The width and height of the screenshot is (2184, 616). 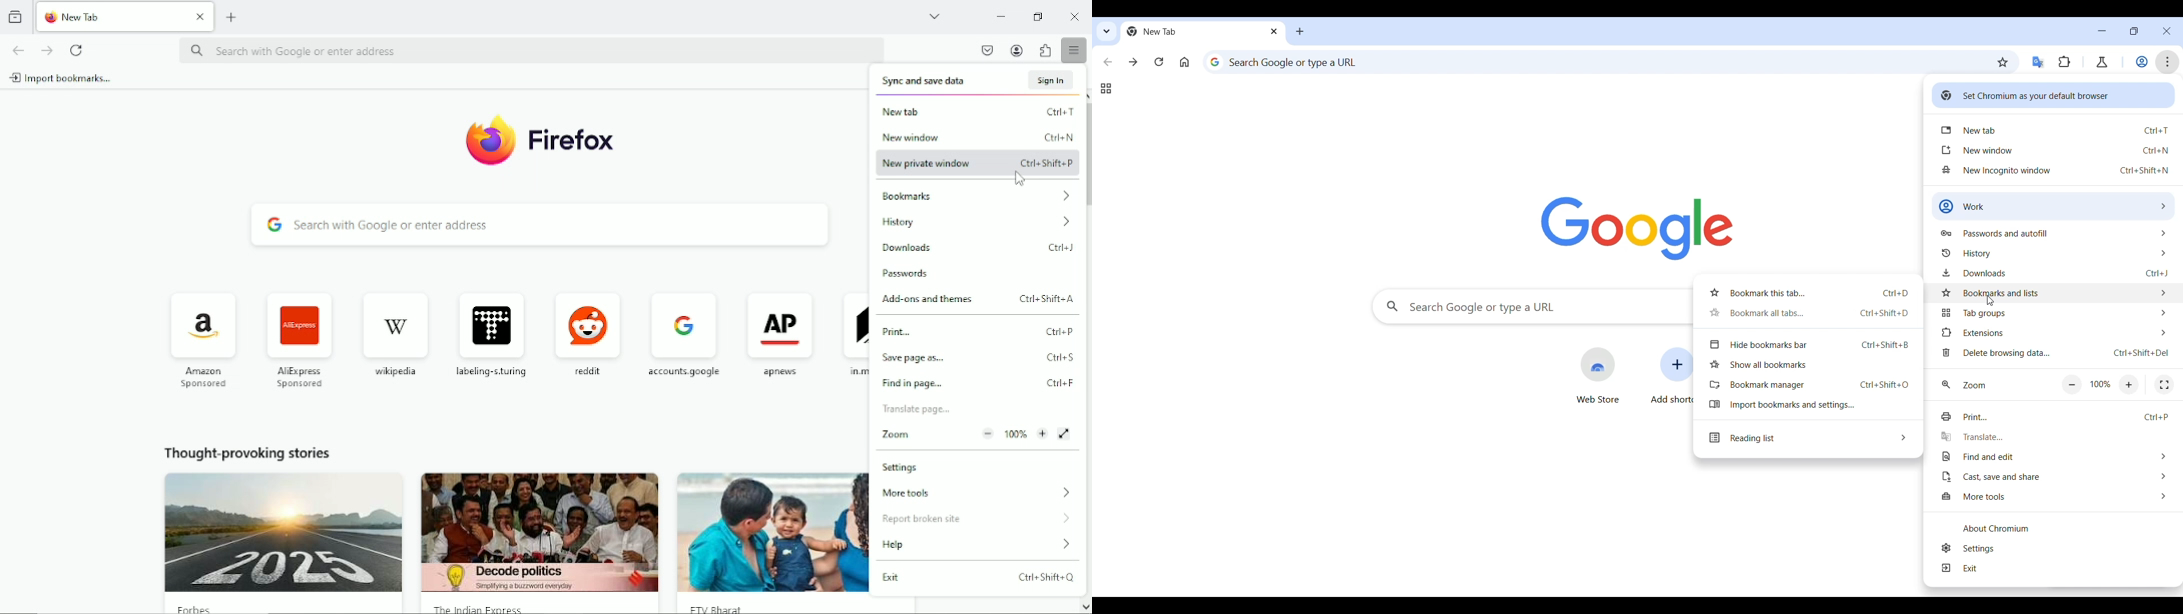 I want to click on list all tabs, so click(x=934, y=16).